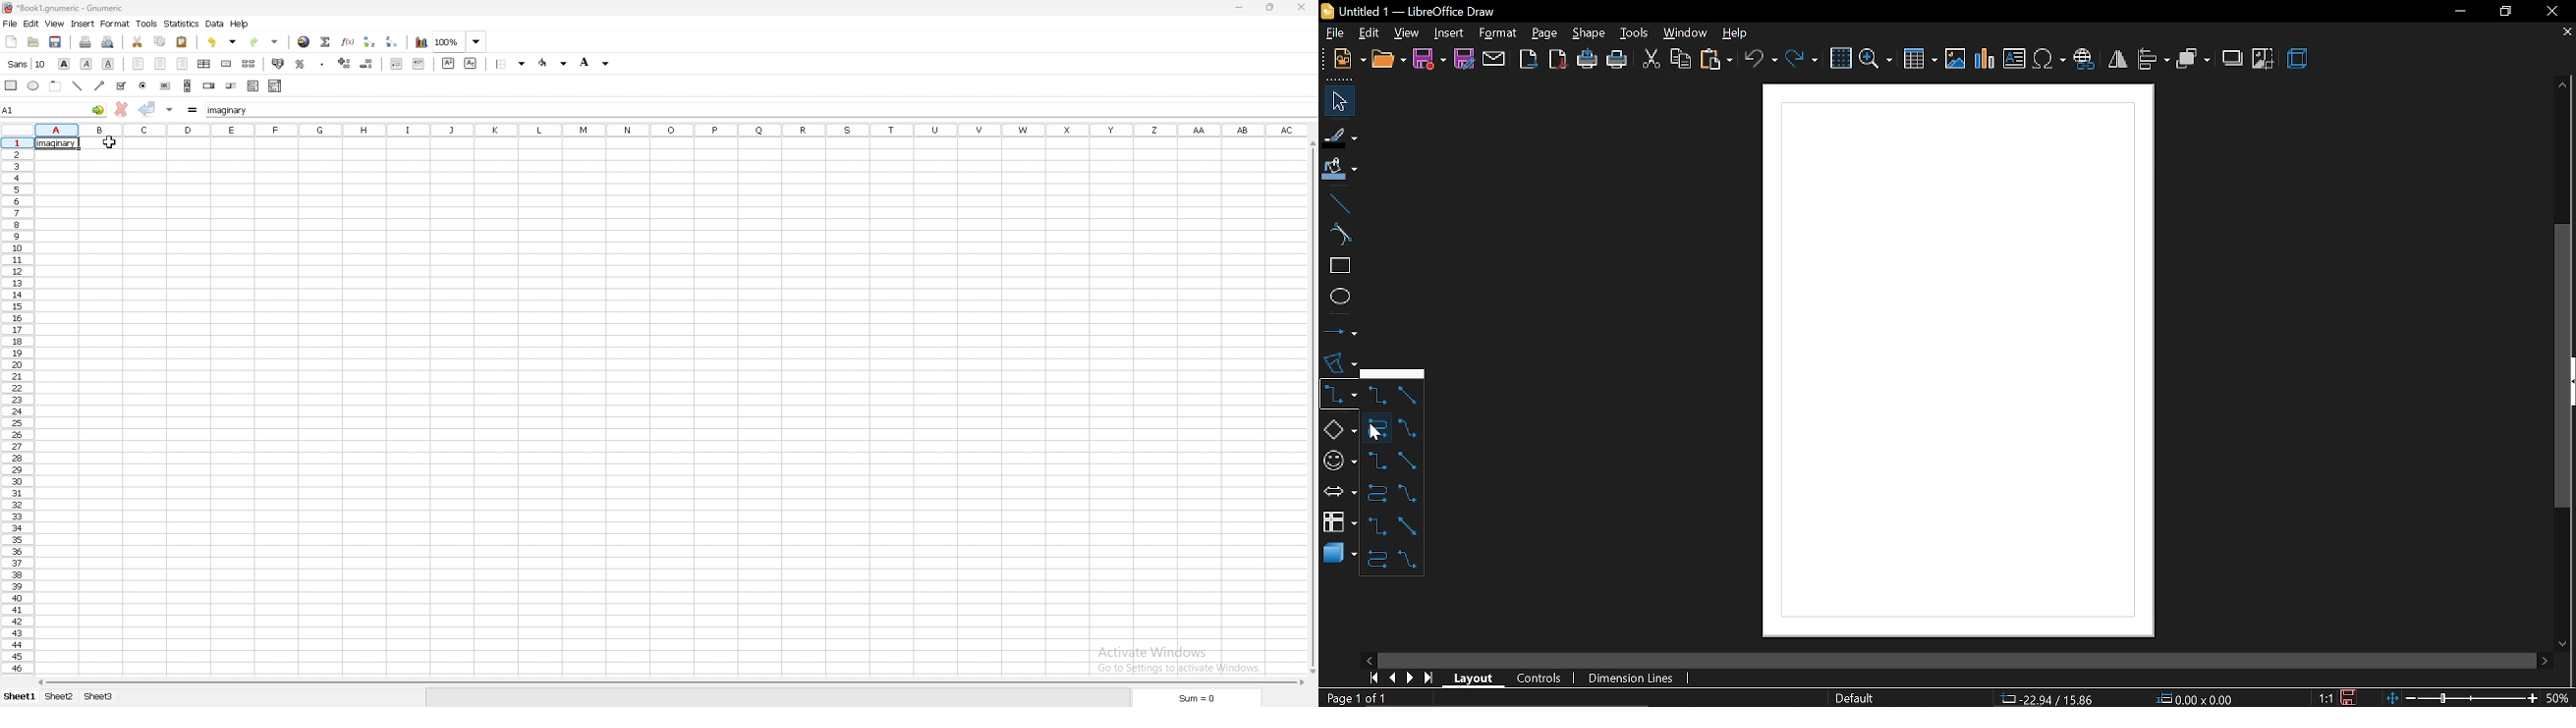 Image resolution: width=2576 pixels, height=728 pixels. I want to click on undo, so click(1761, 60).